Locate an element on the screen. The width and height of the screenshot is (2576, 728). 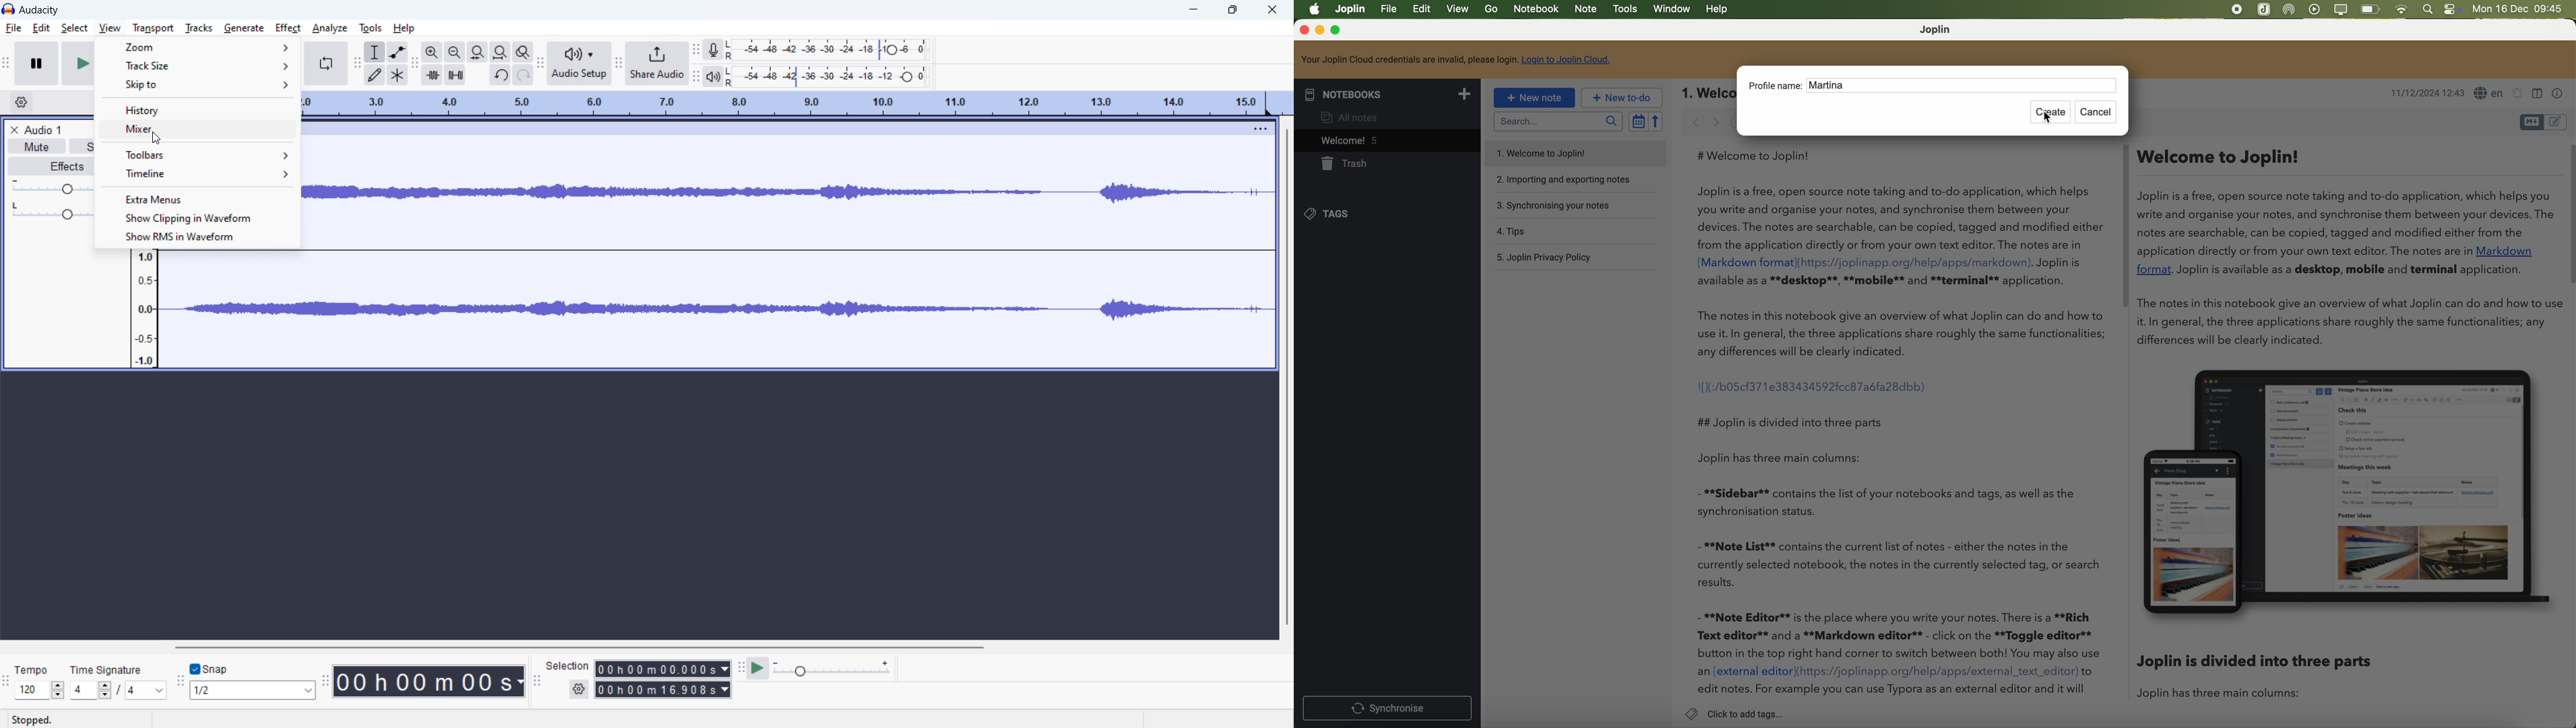
select snap is located at coordinates (252, 690).